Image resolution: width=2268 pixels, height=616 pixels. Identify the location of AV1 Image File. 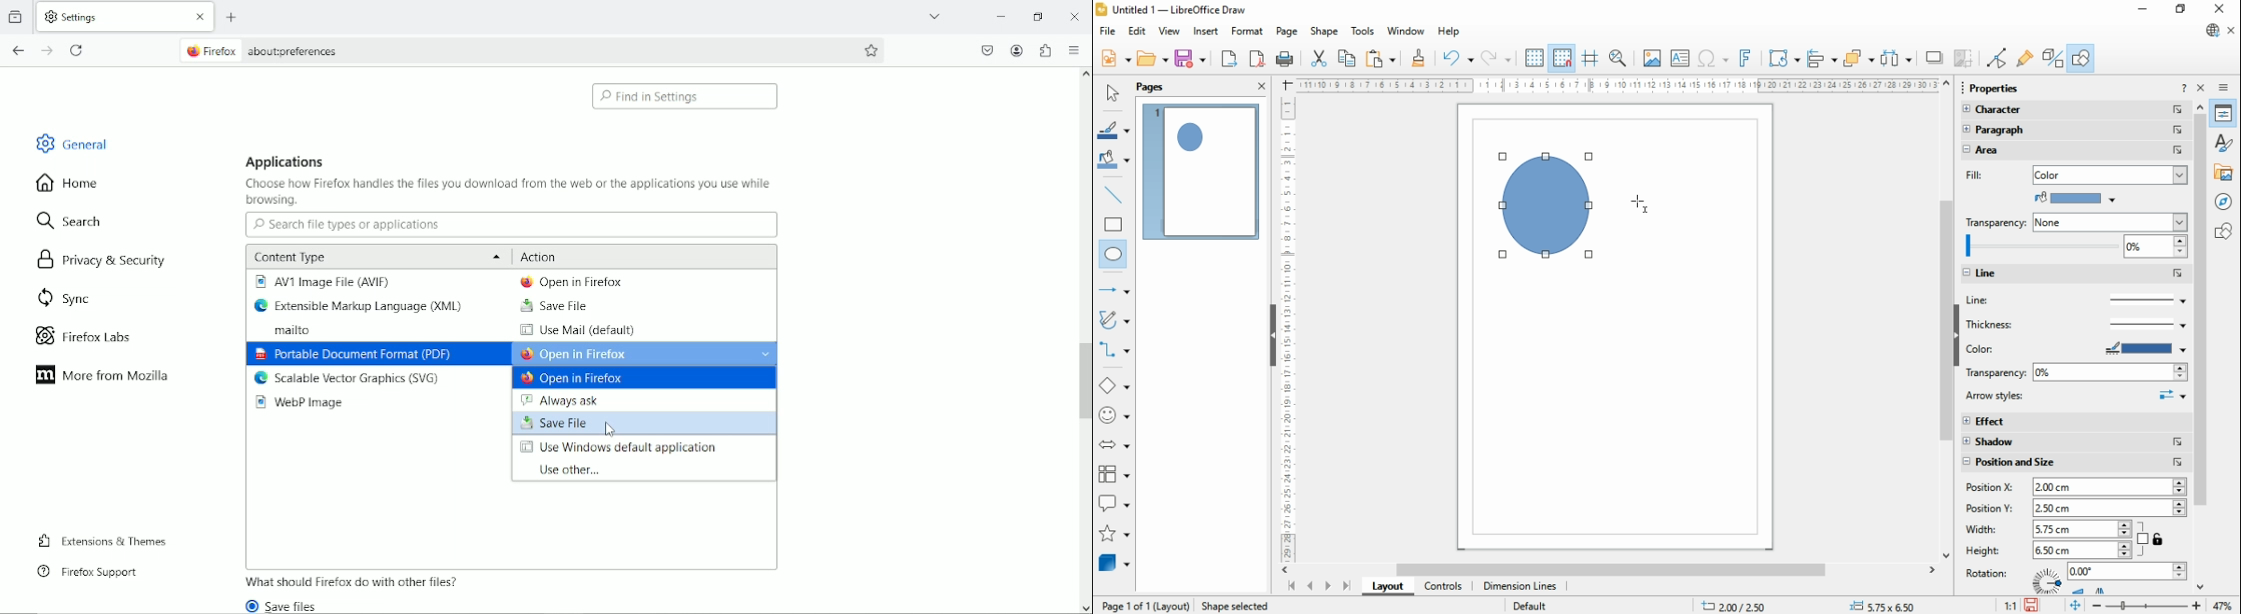
(326, 282).